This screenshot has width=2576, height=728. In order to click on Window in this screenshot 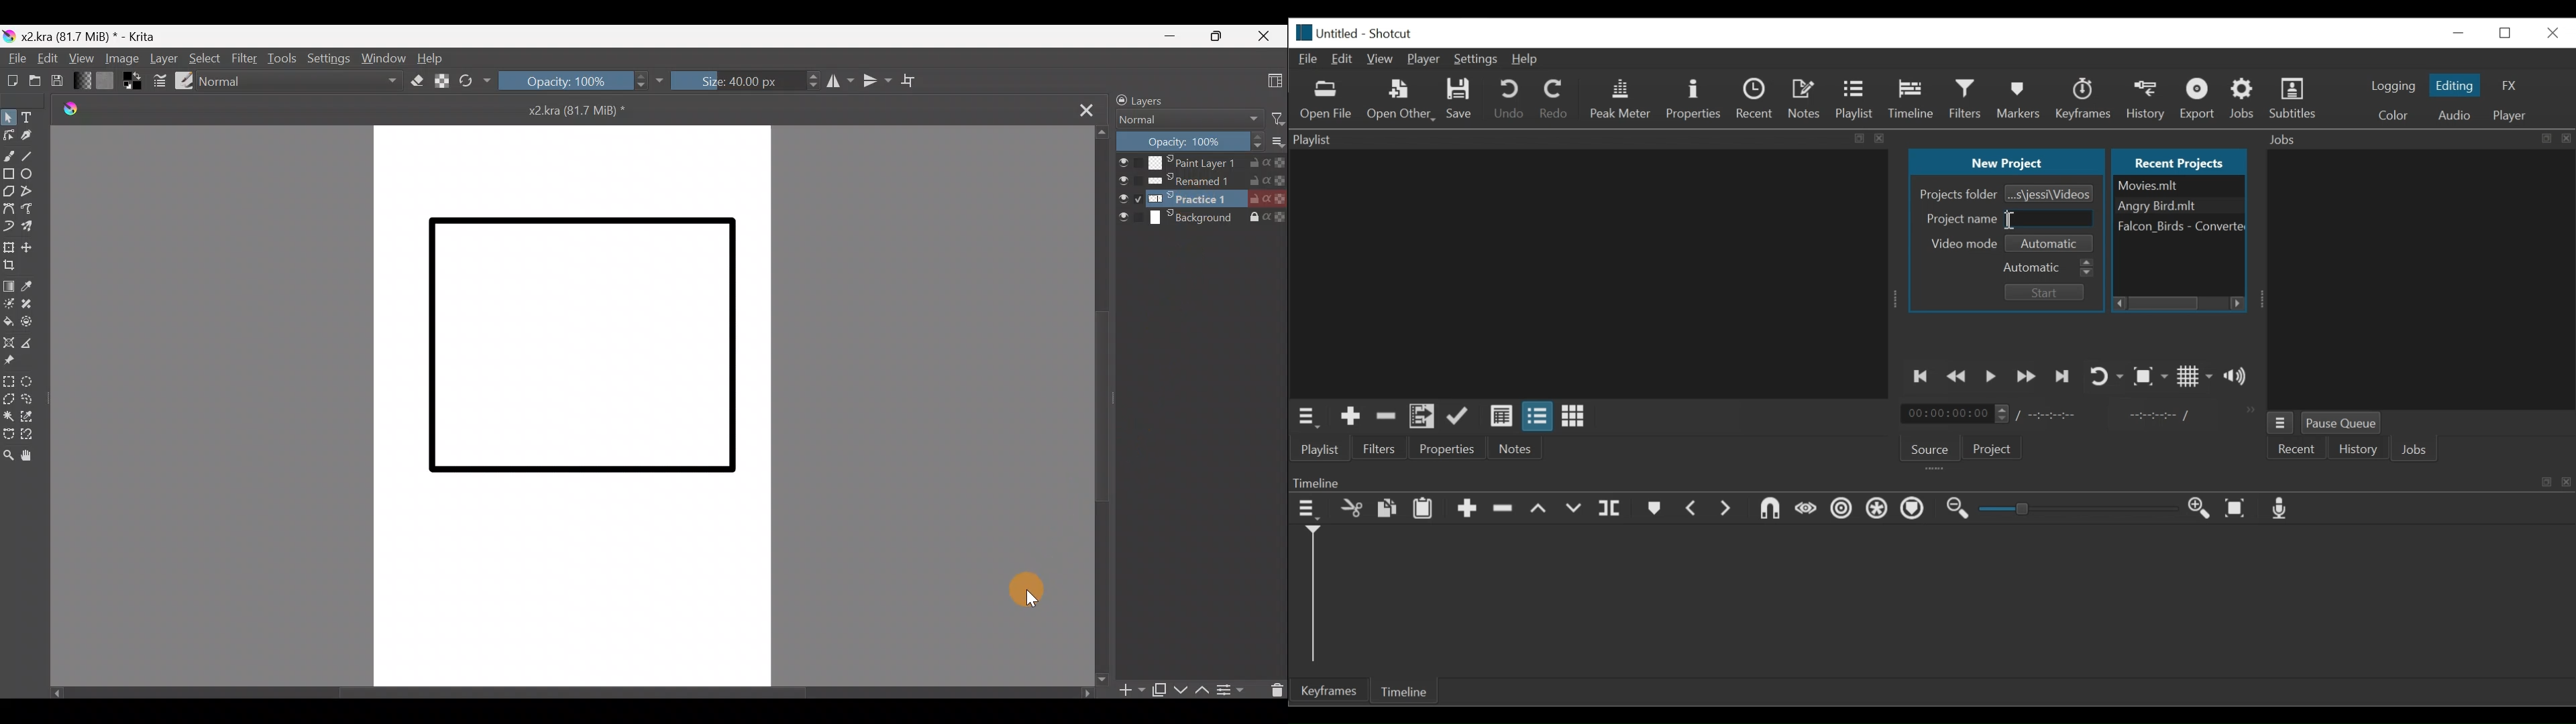, I will do `click(384, 59)`.